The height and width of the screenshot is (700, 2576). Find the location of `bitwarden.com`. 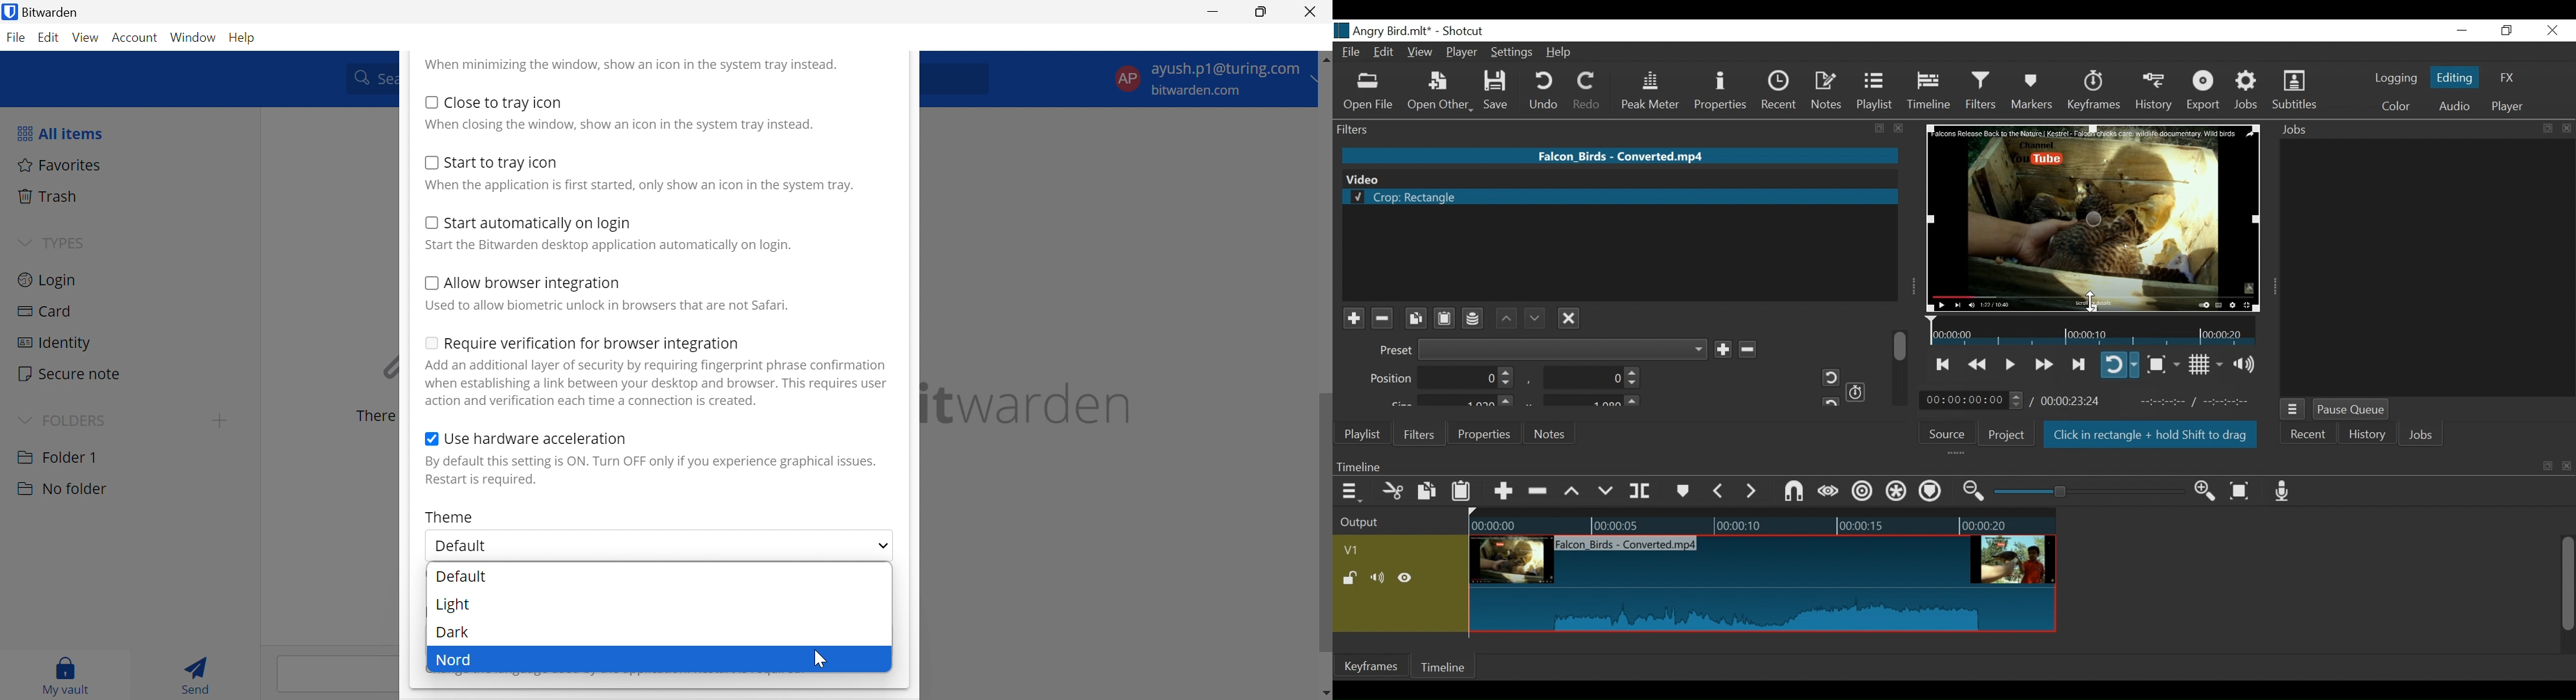

bitwarden.com is located at coordinates (1200, 91).